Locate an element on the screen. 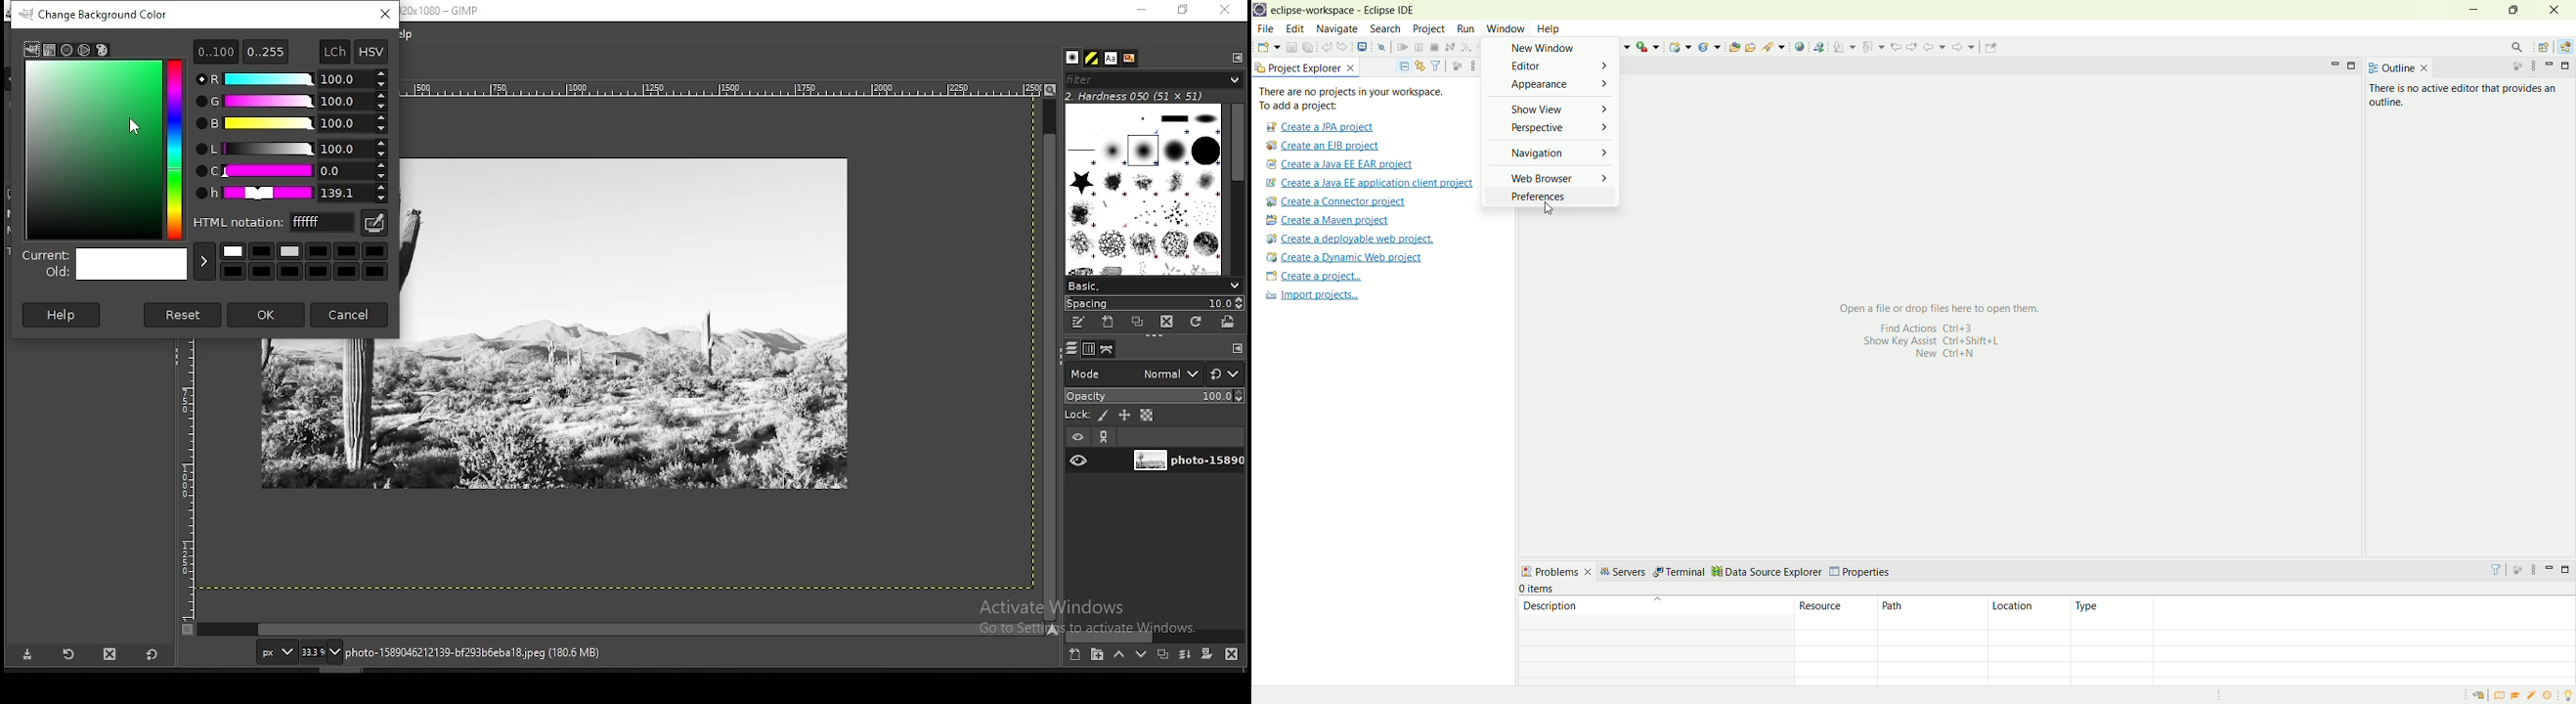 This screenshot has width=2576, height=728. lch lightness is located at coordinates (289, 148).